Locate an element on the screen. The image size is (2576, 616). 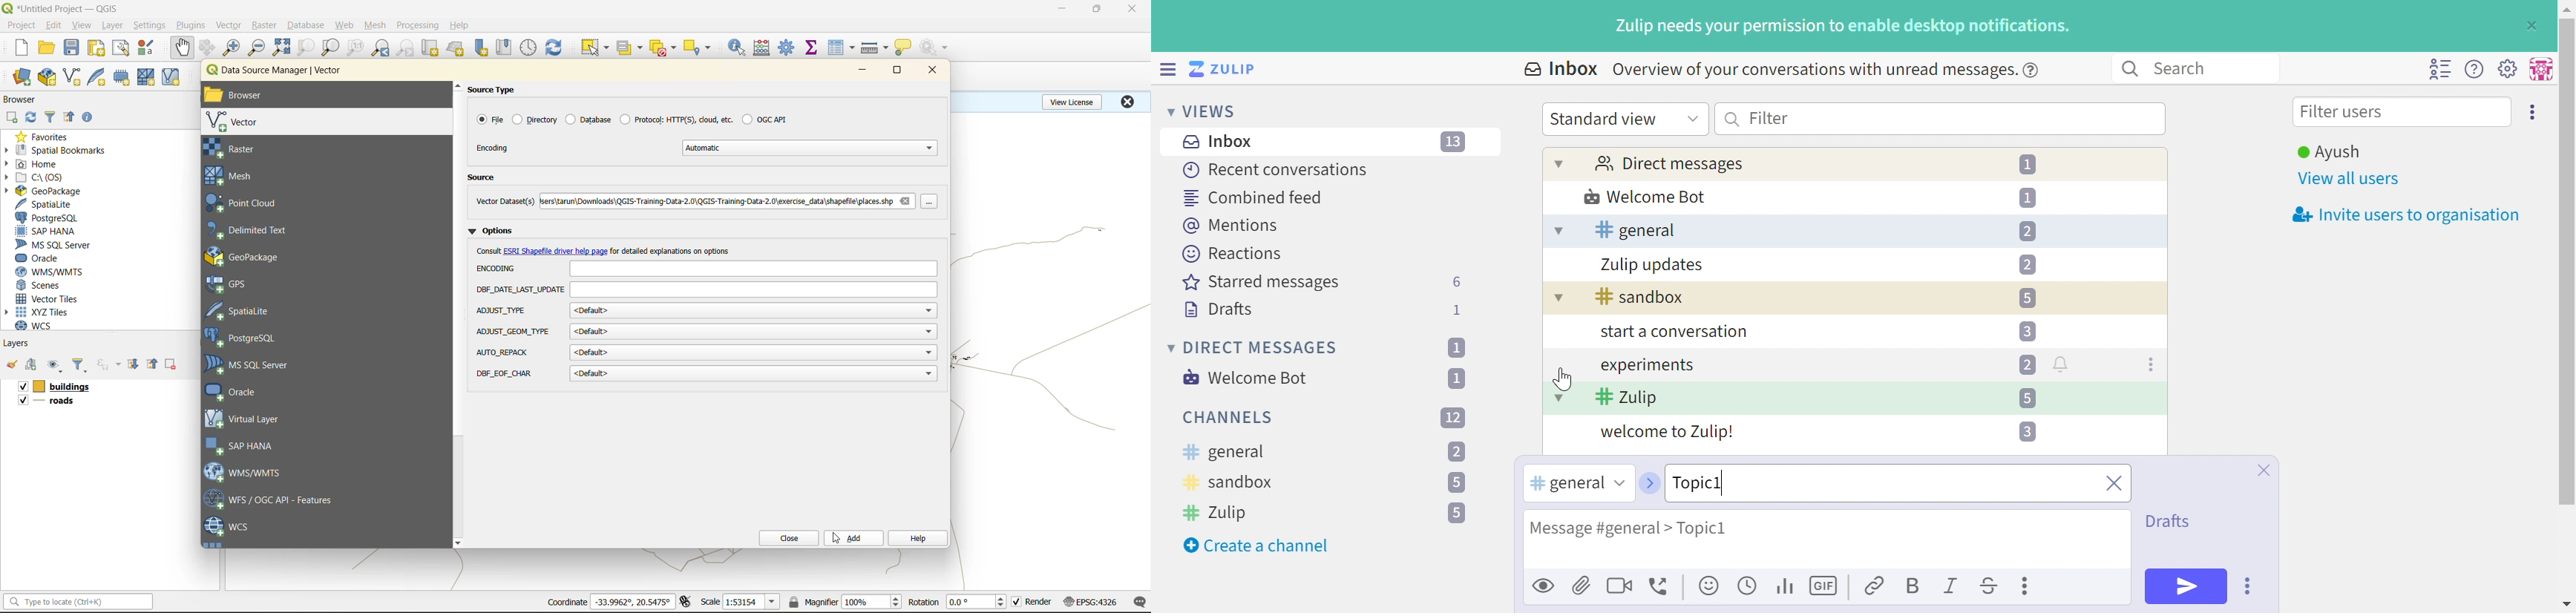
Add video call is located at coordinates (1619, 585).